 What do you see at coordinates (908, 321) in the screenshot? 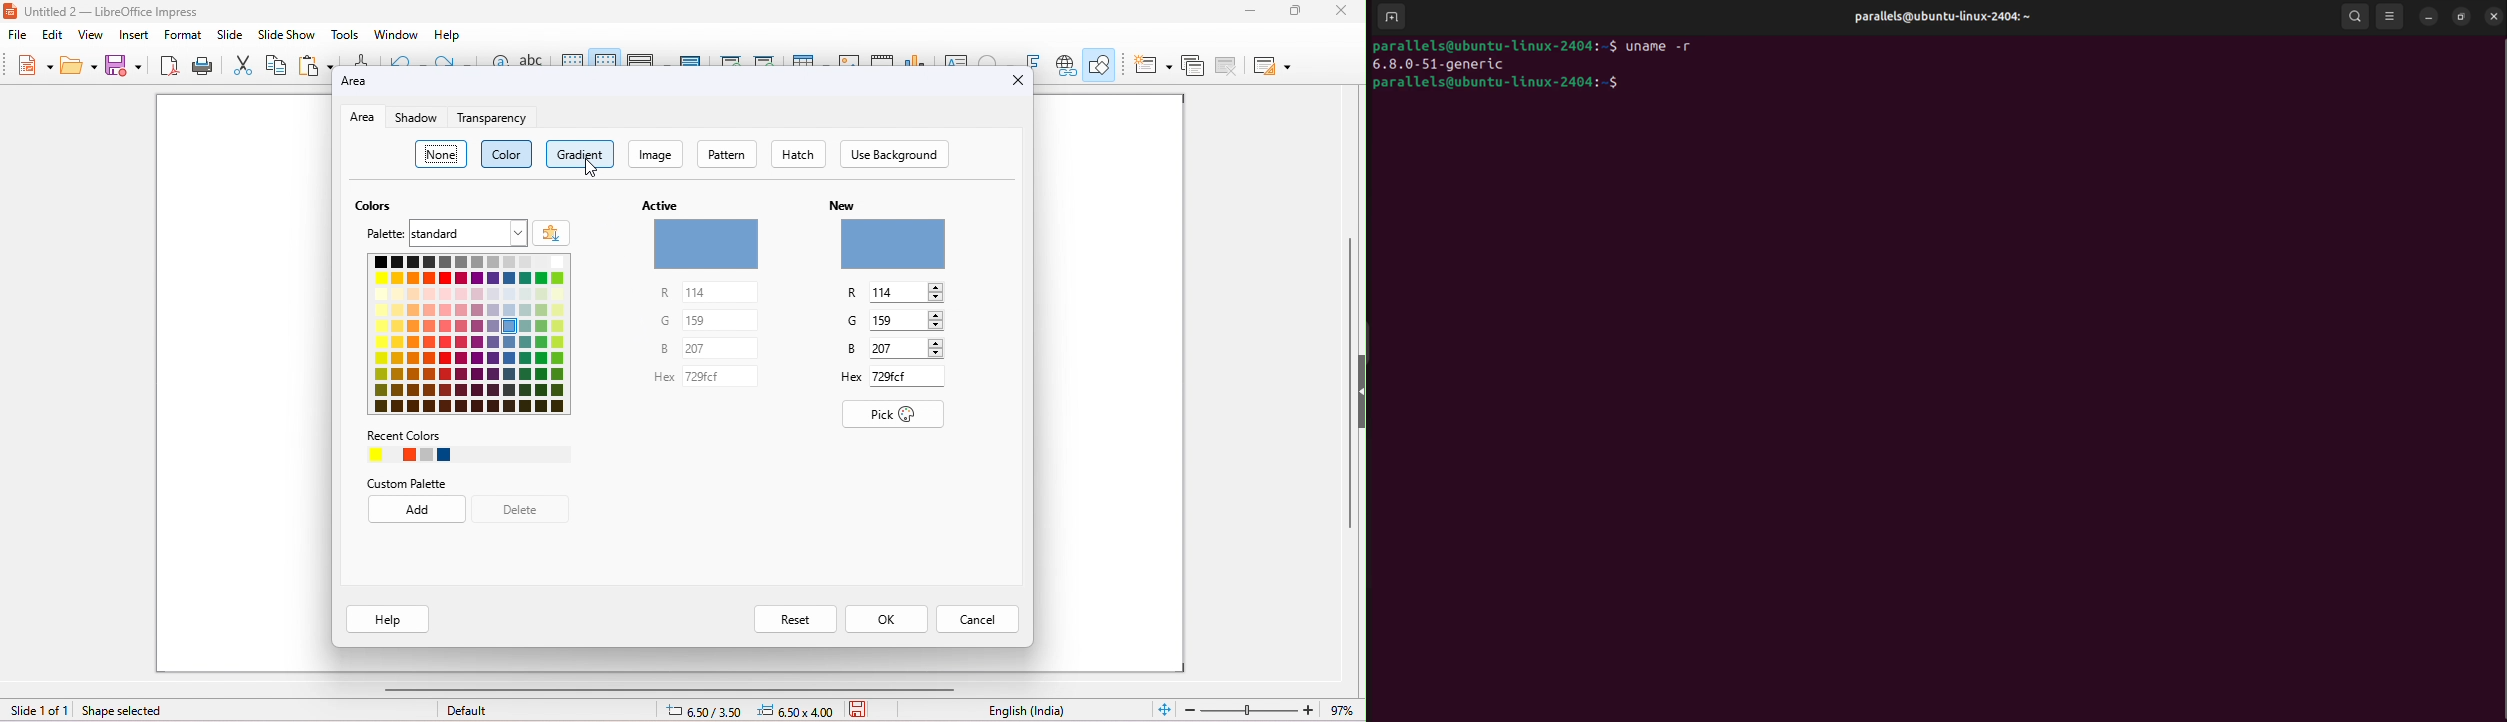
I see `159` at bounding box center [908, 321].